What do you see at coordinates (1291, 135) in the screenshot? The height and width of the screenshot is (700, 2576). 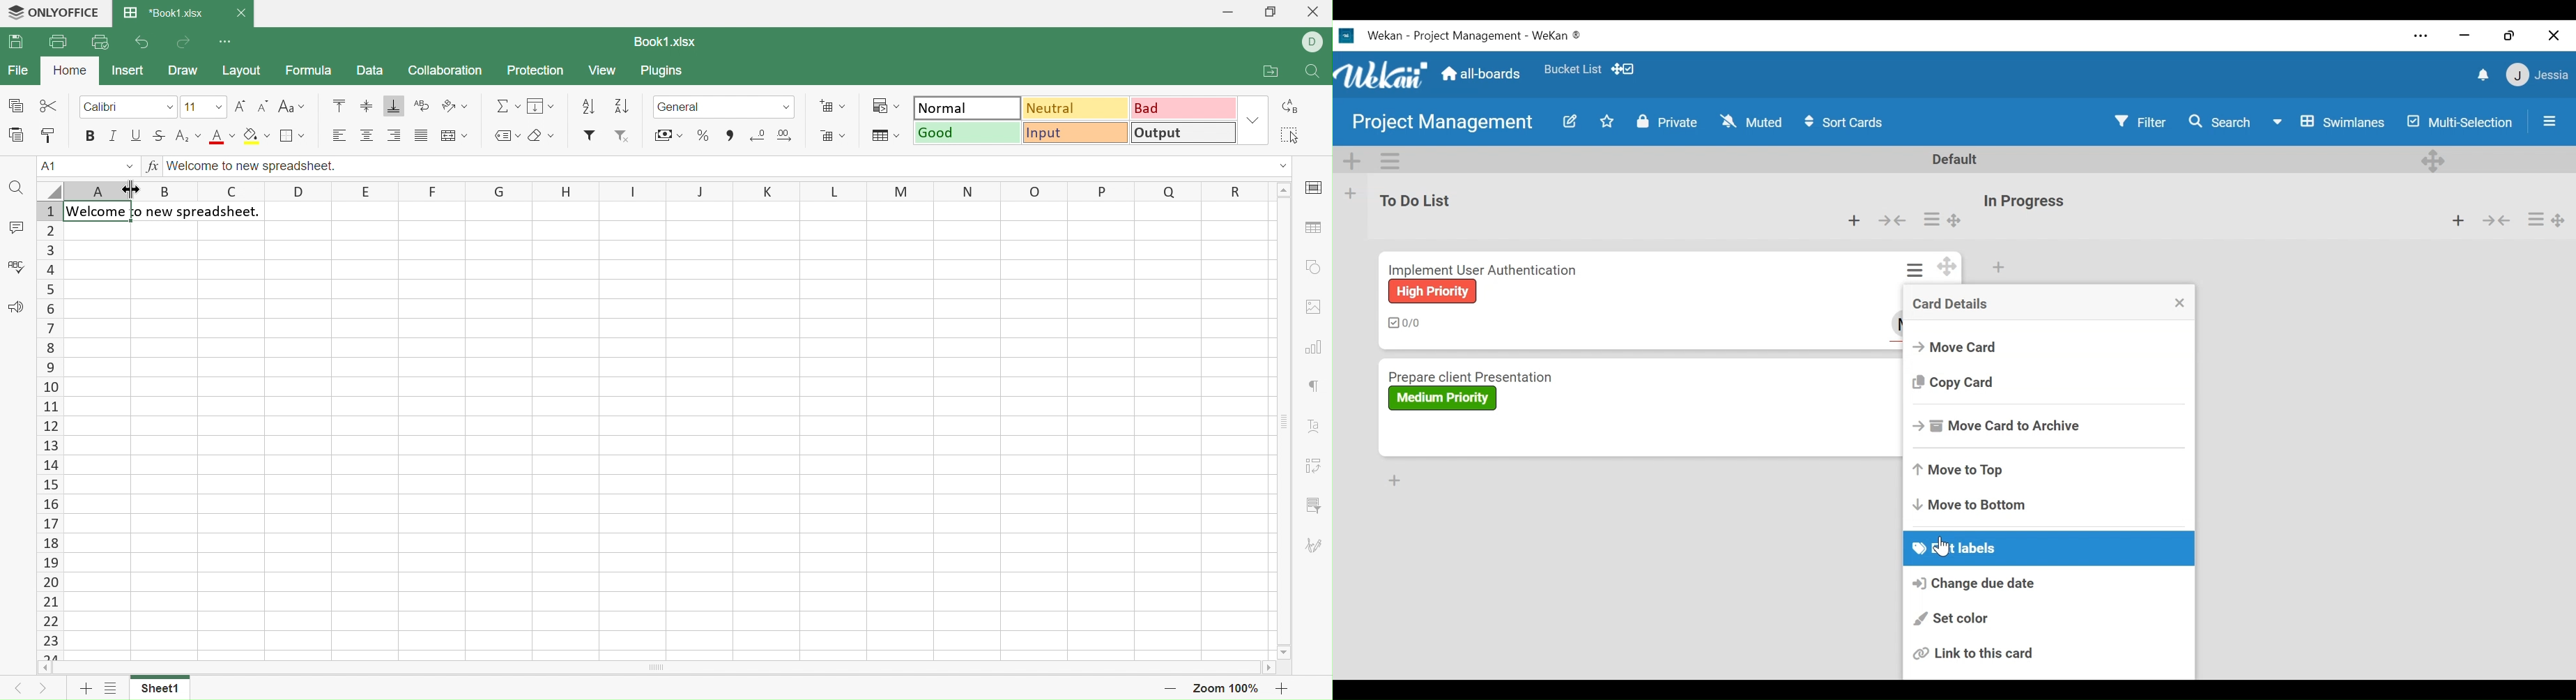 I see `Select all` at bounding box center [1291, 135].